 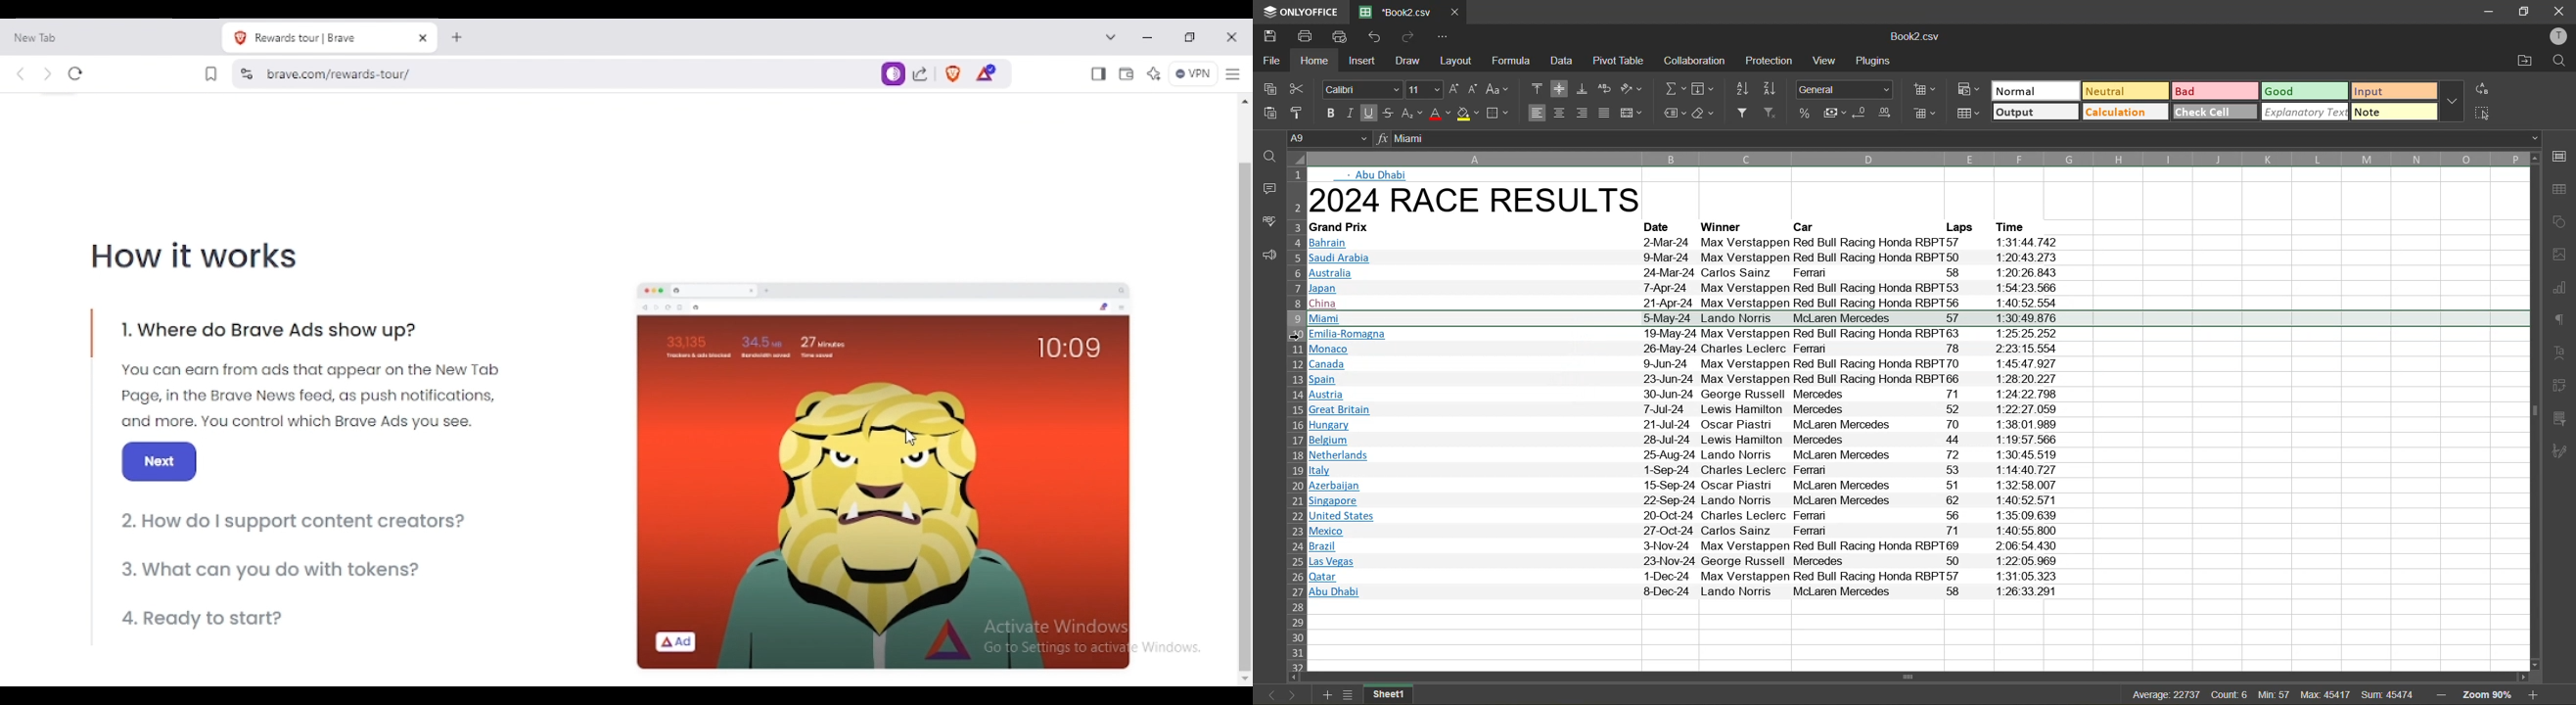 What do you see at coordinates (2126, 111) in the screenshot?
I see `calculation` at bounding box center [2126, 111].